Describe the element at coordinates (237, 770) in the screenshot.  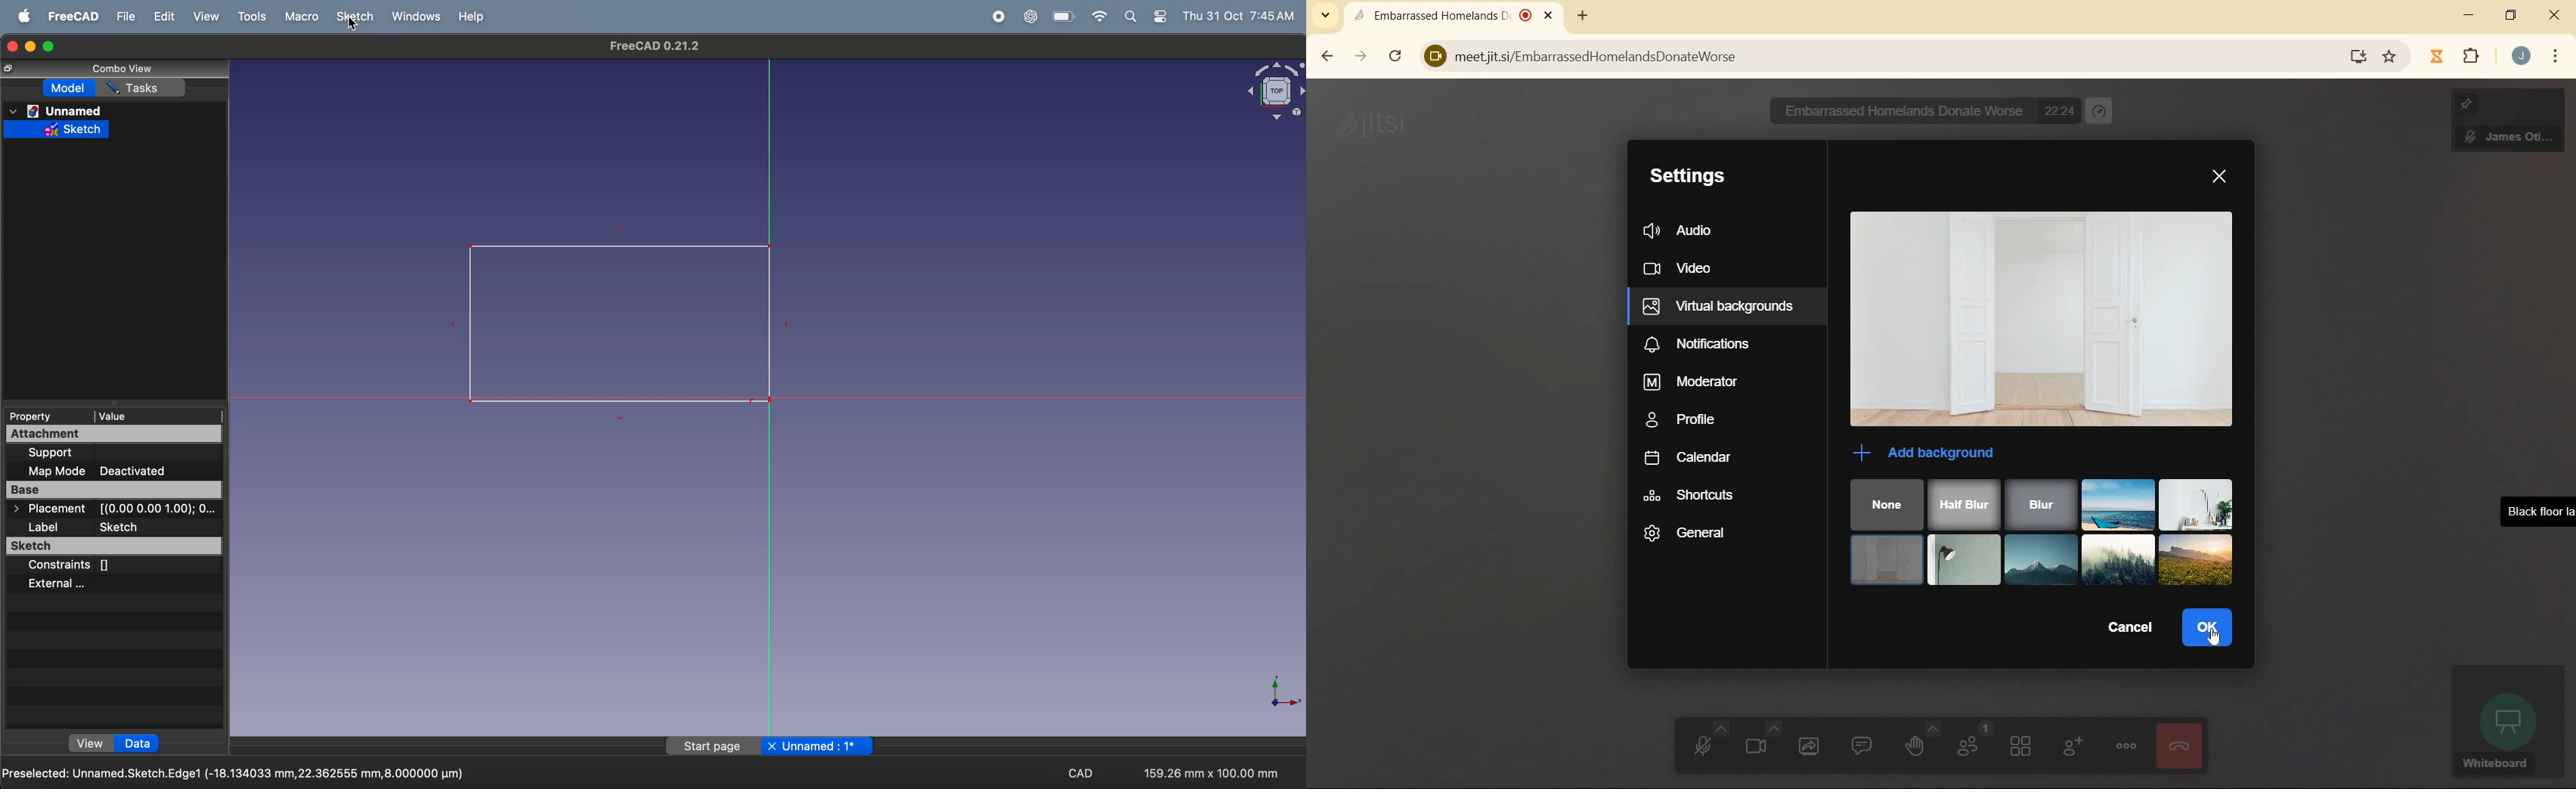
I see `pre selected unnamed V axis (0.0000mm, 13.2343406mm,2.00000mm)` at that location.